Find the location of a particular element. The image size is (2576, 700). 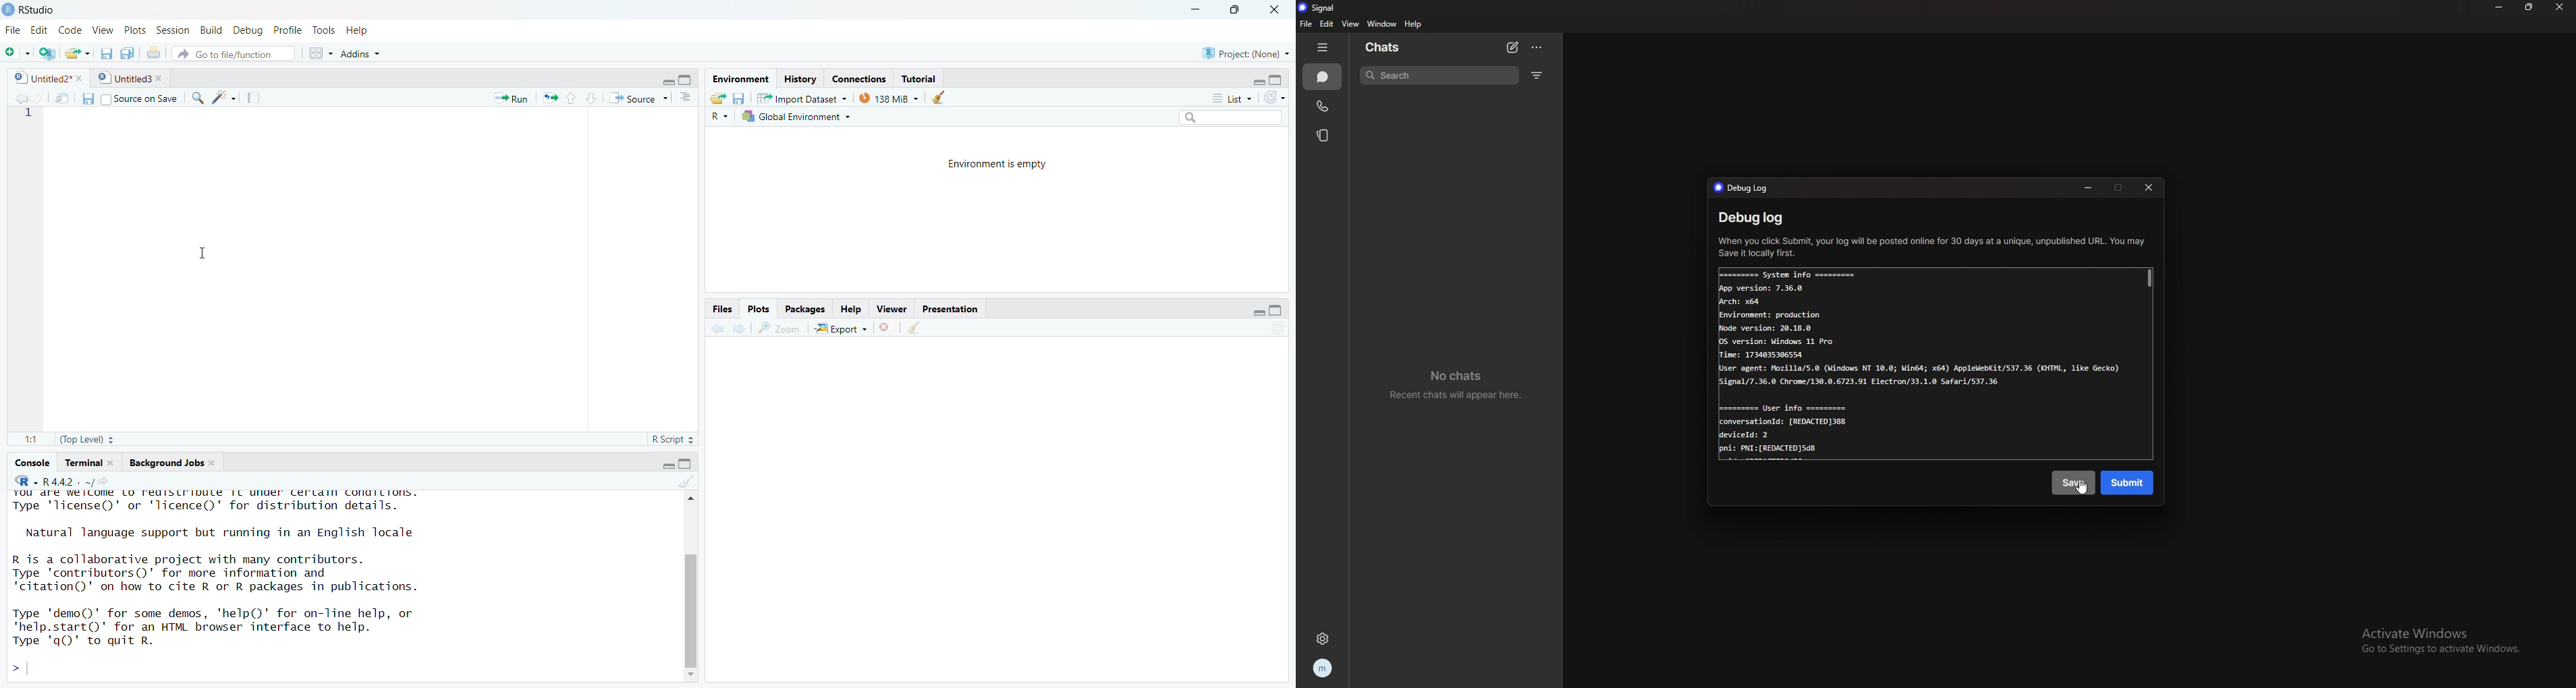

Code is located at coordinates (70, 30).